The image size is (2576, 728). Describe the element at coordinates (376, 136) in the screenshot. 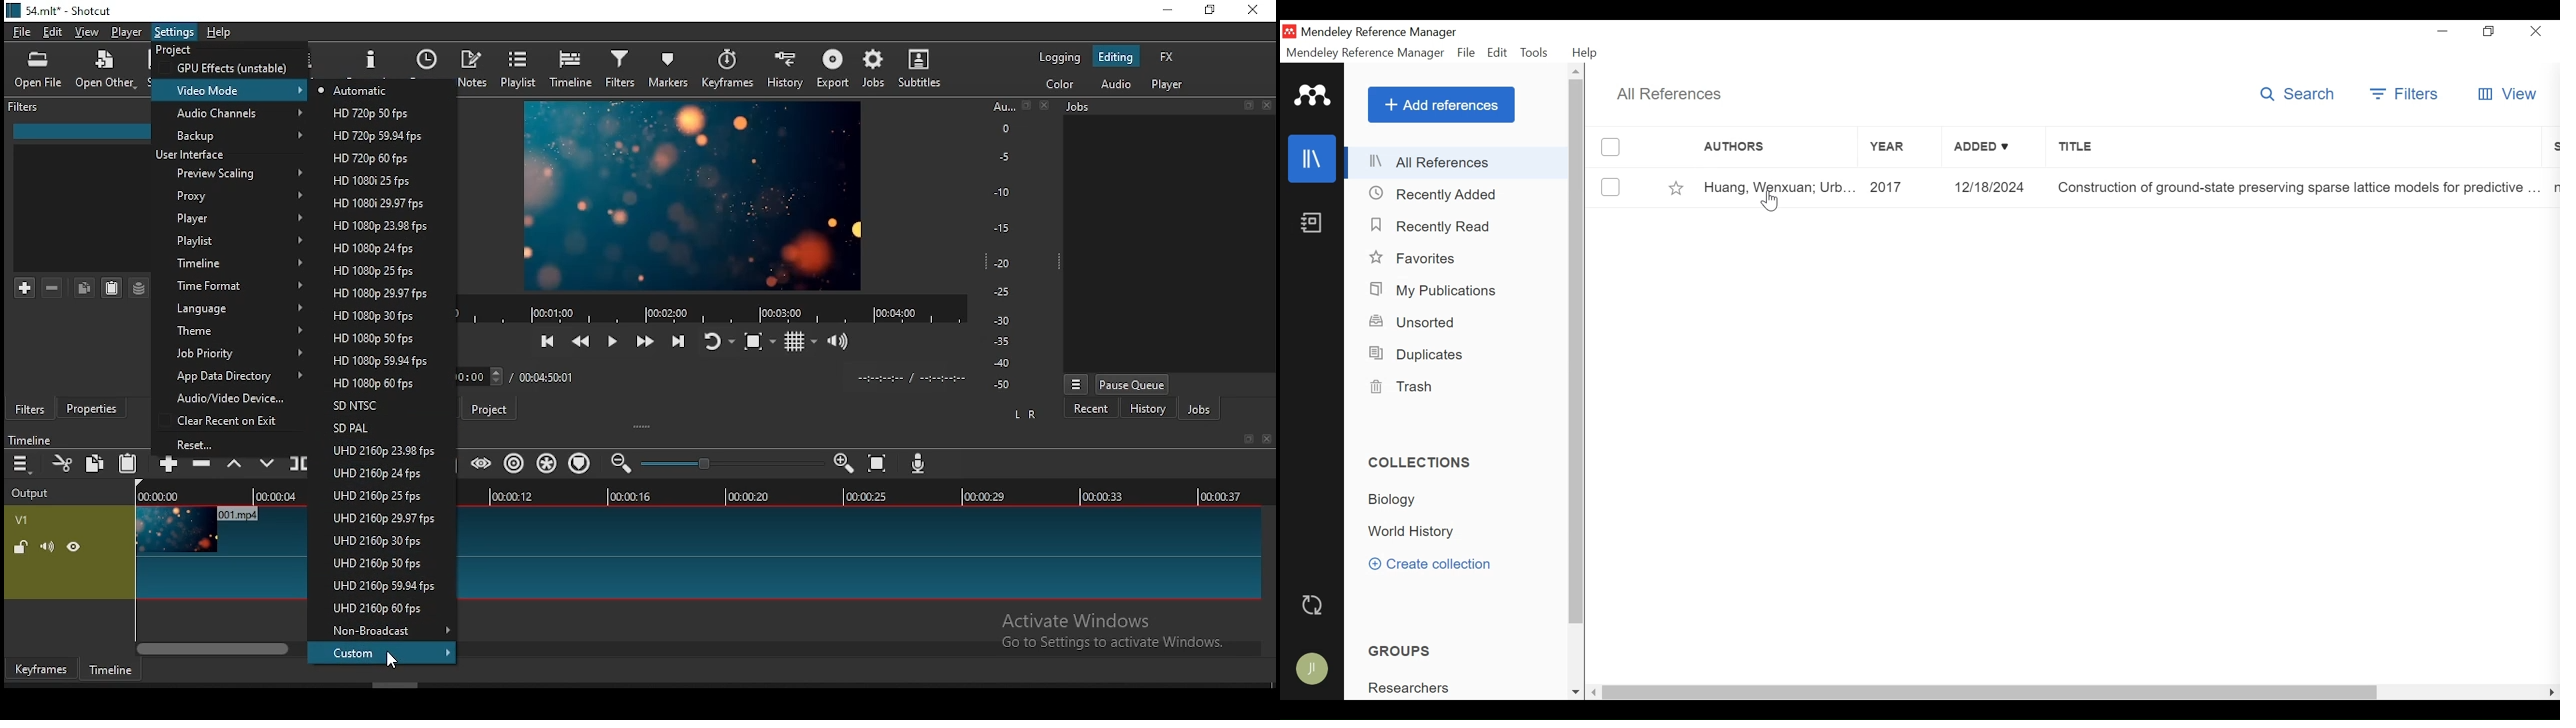

I see `resolution option` at that location.